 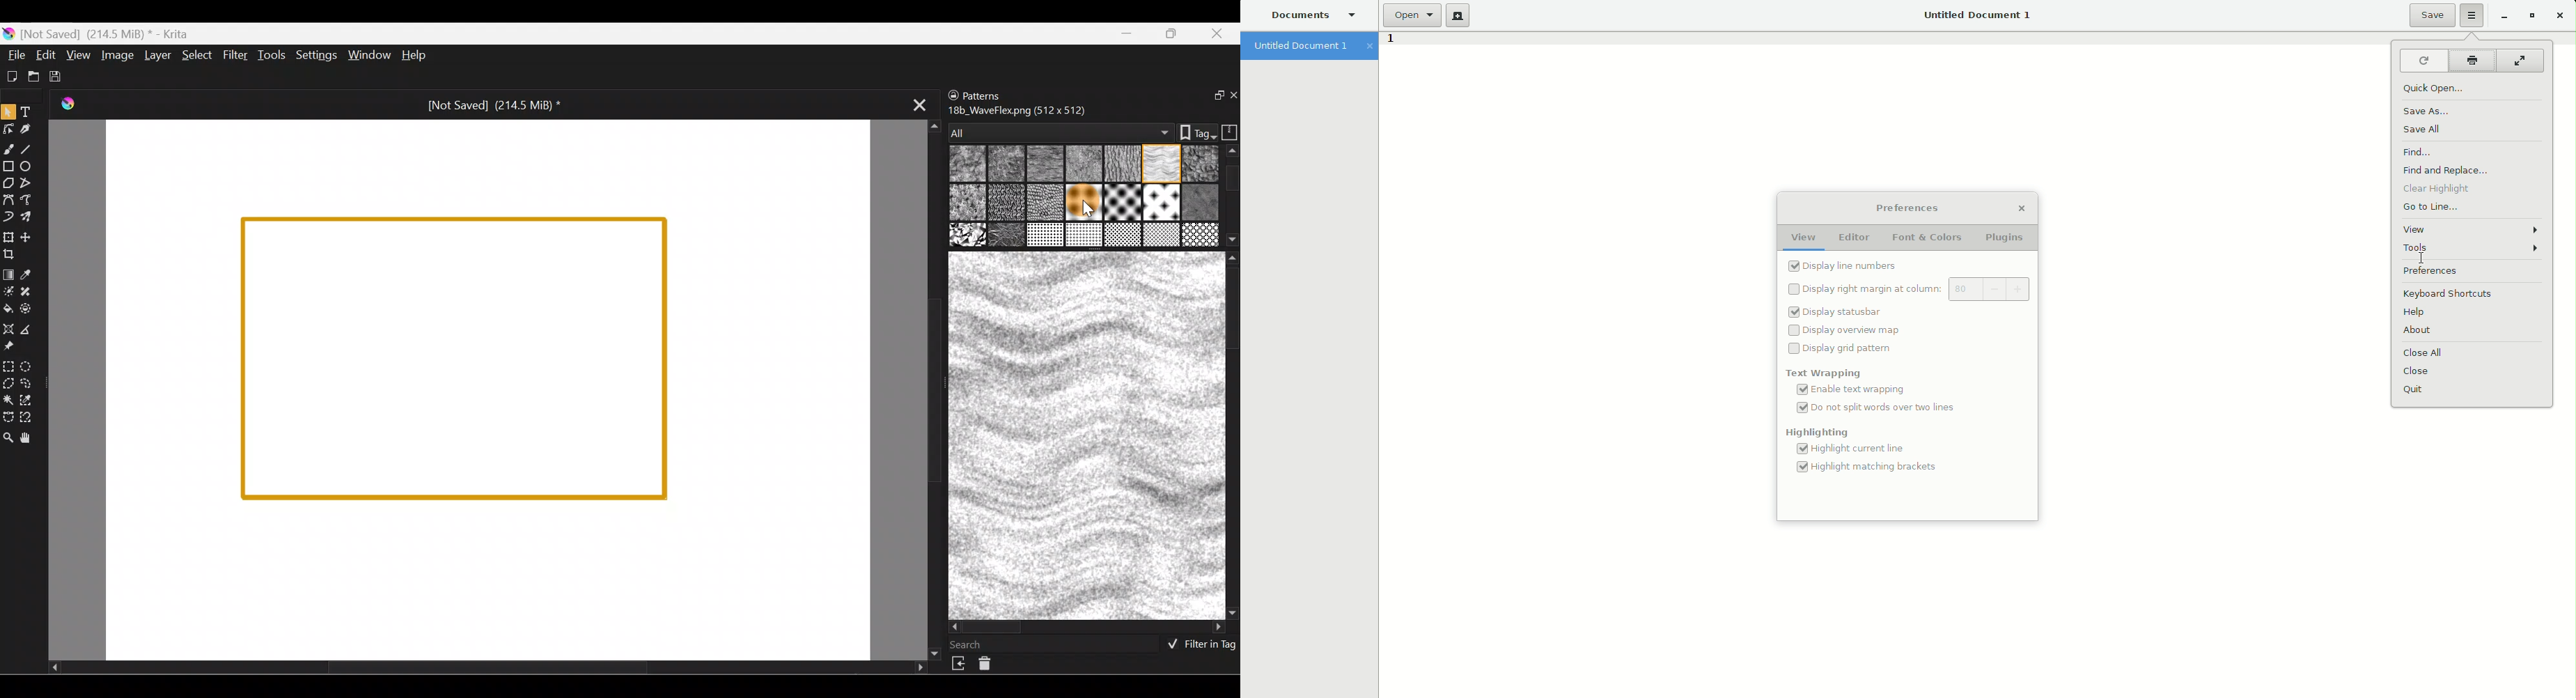 I want to click on Close, so click(x=2022, y=210).